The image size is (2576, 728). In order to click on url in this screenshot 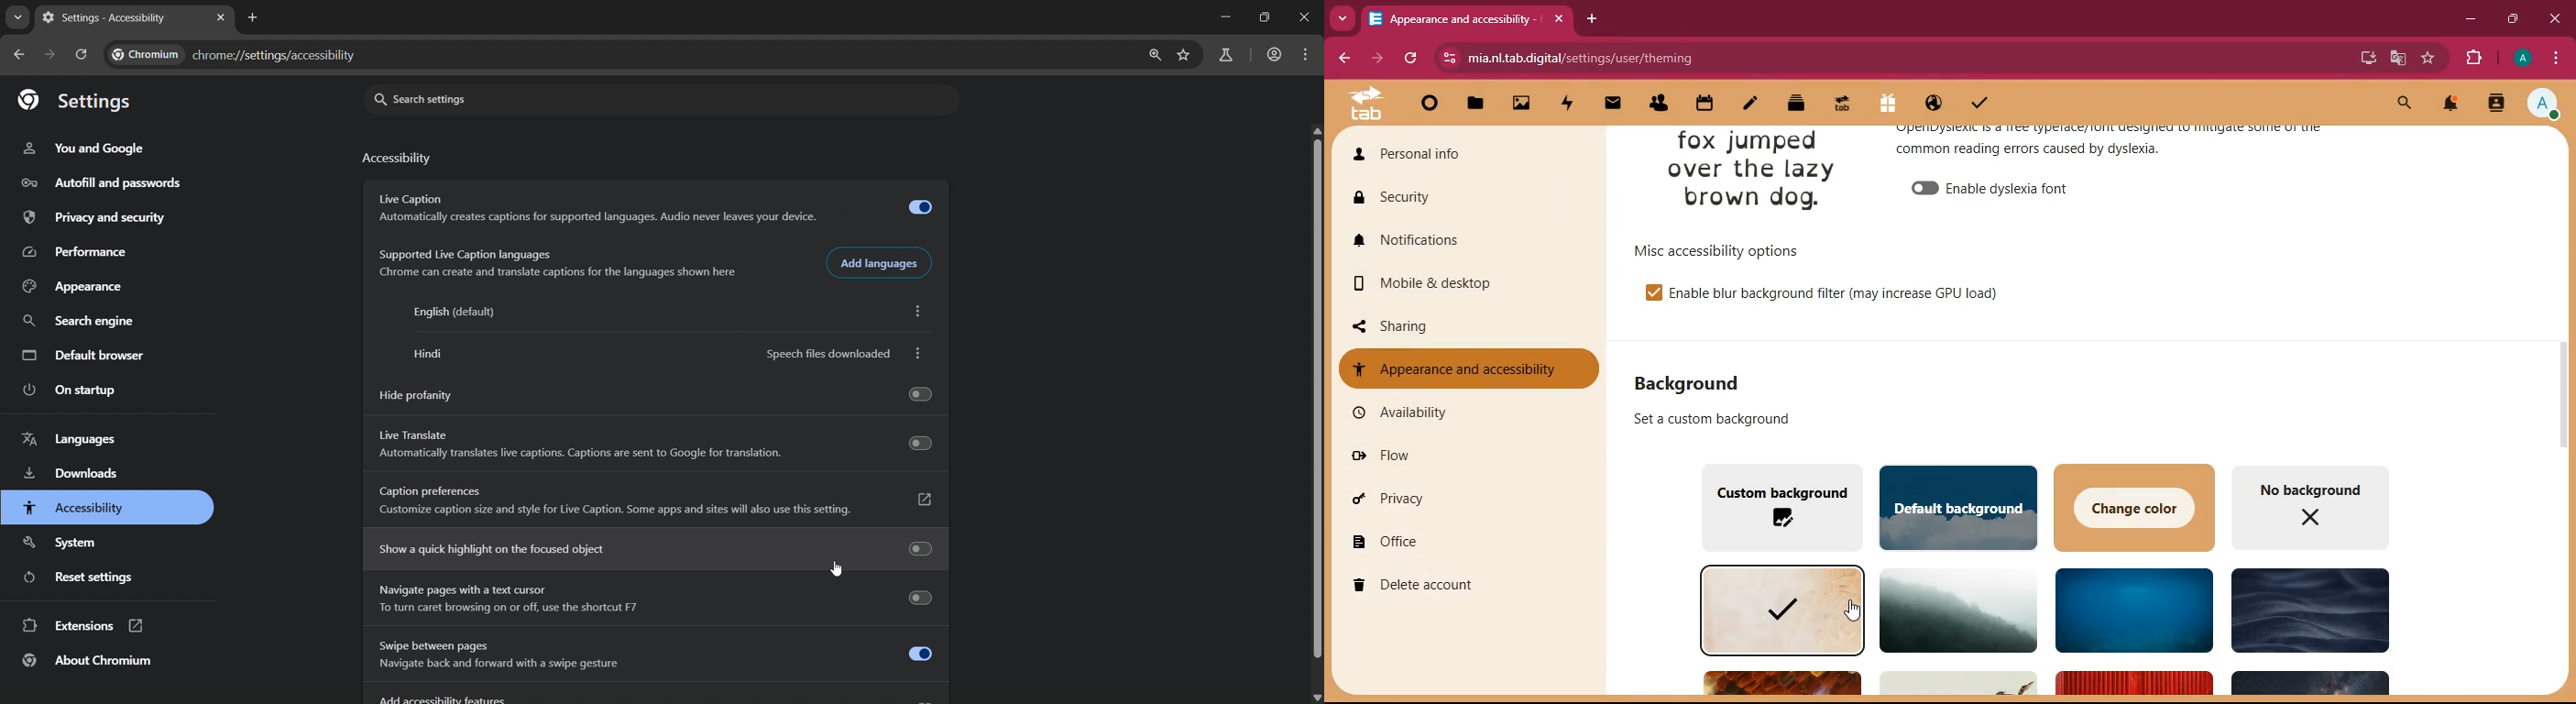, I will do `click(1657, 56)`.